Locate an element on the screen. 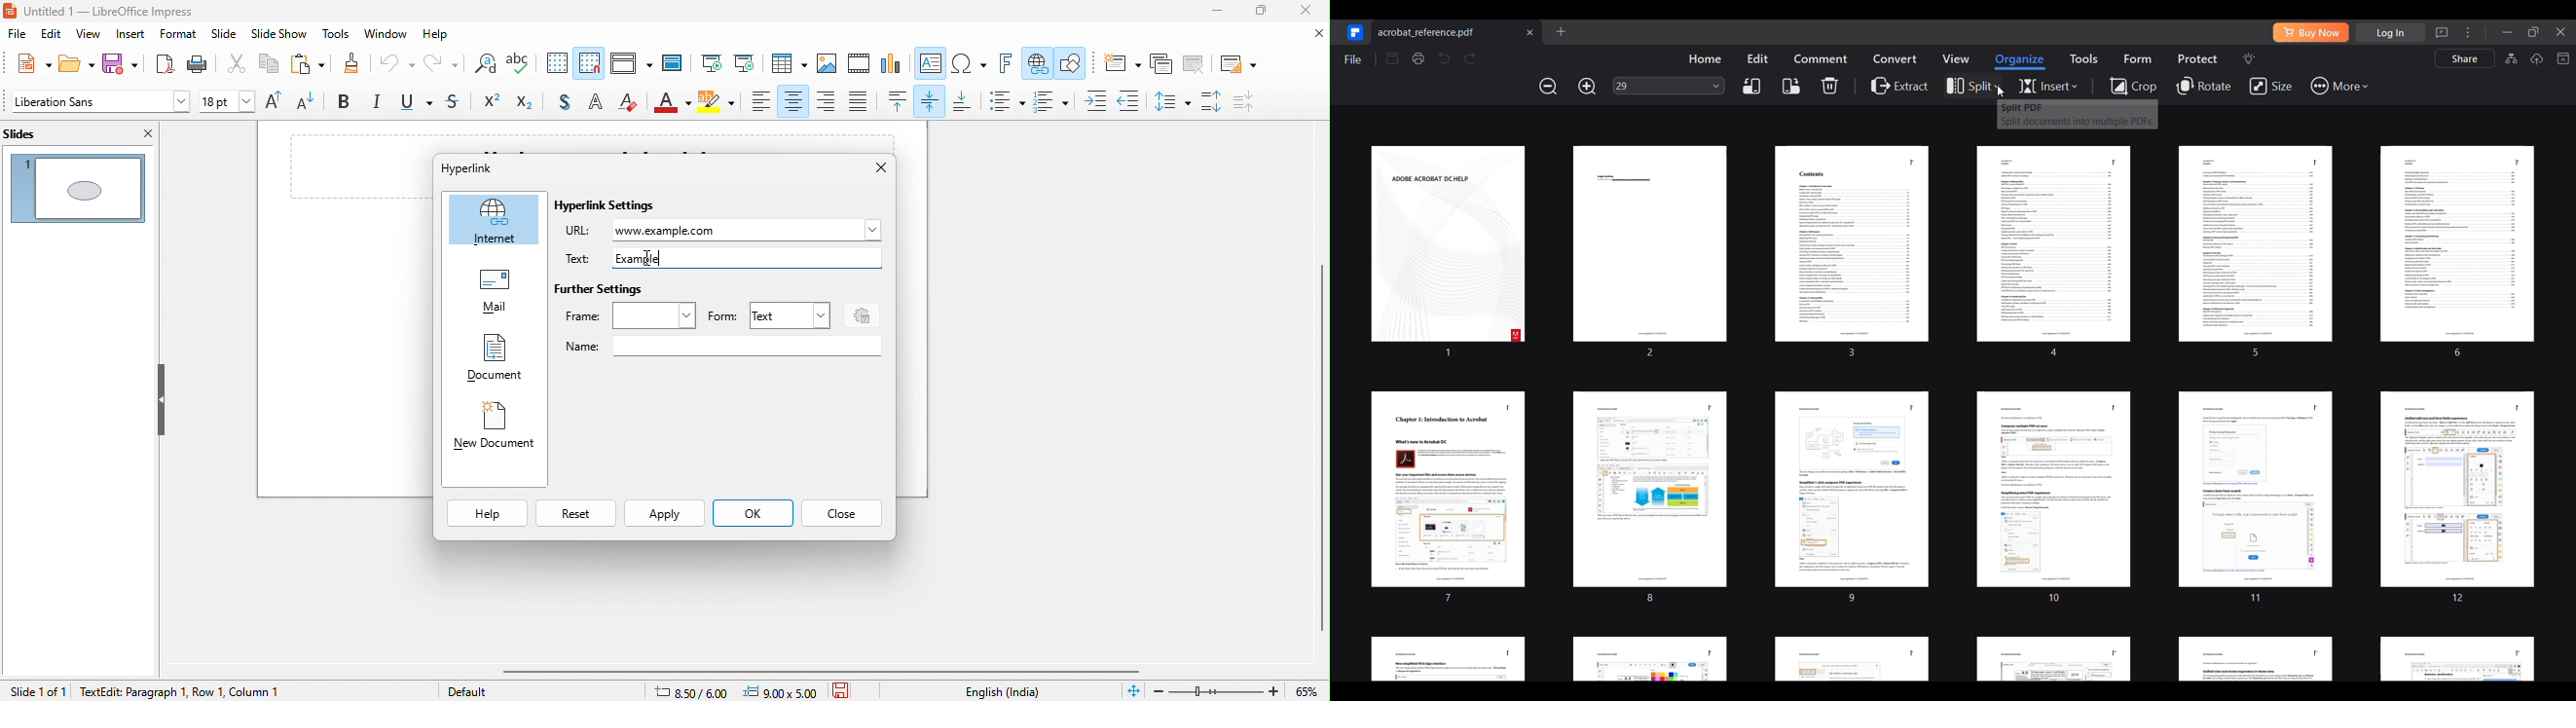  find and replace is located at coordinates (483, 66).